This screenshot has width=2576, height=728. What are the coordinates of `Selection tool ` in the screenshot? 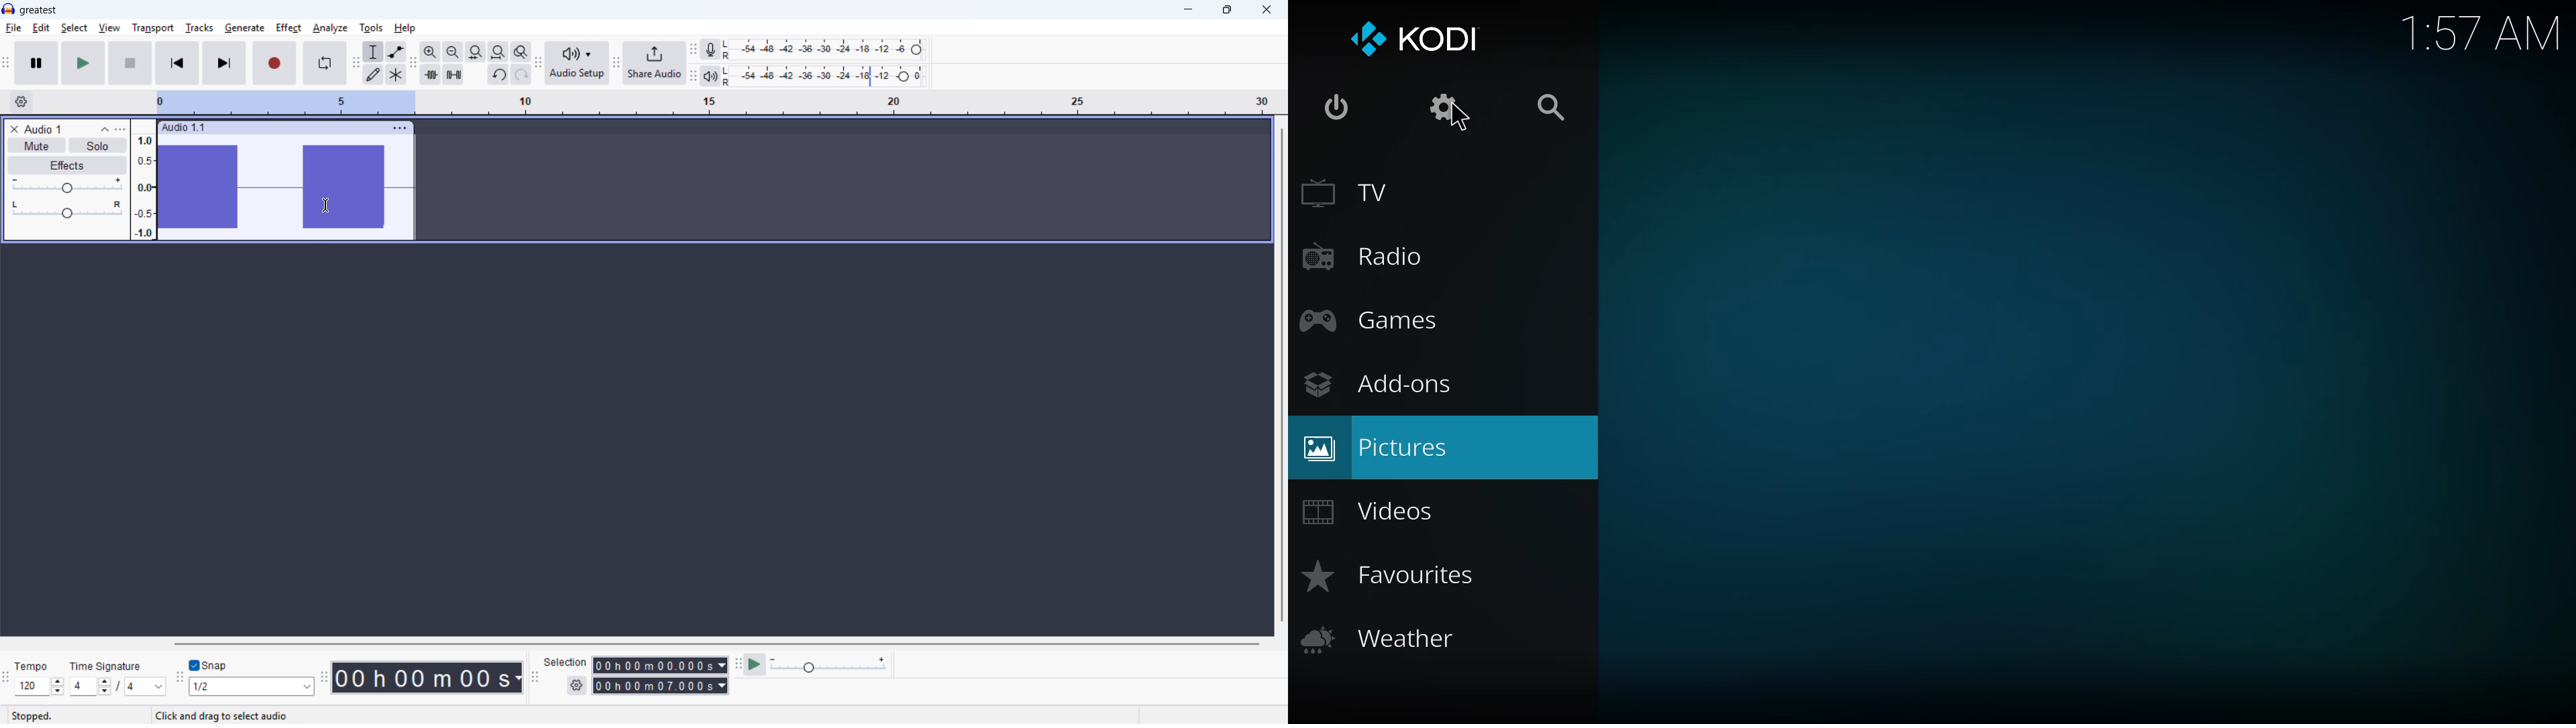 It's located at (374, 51).